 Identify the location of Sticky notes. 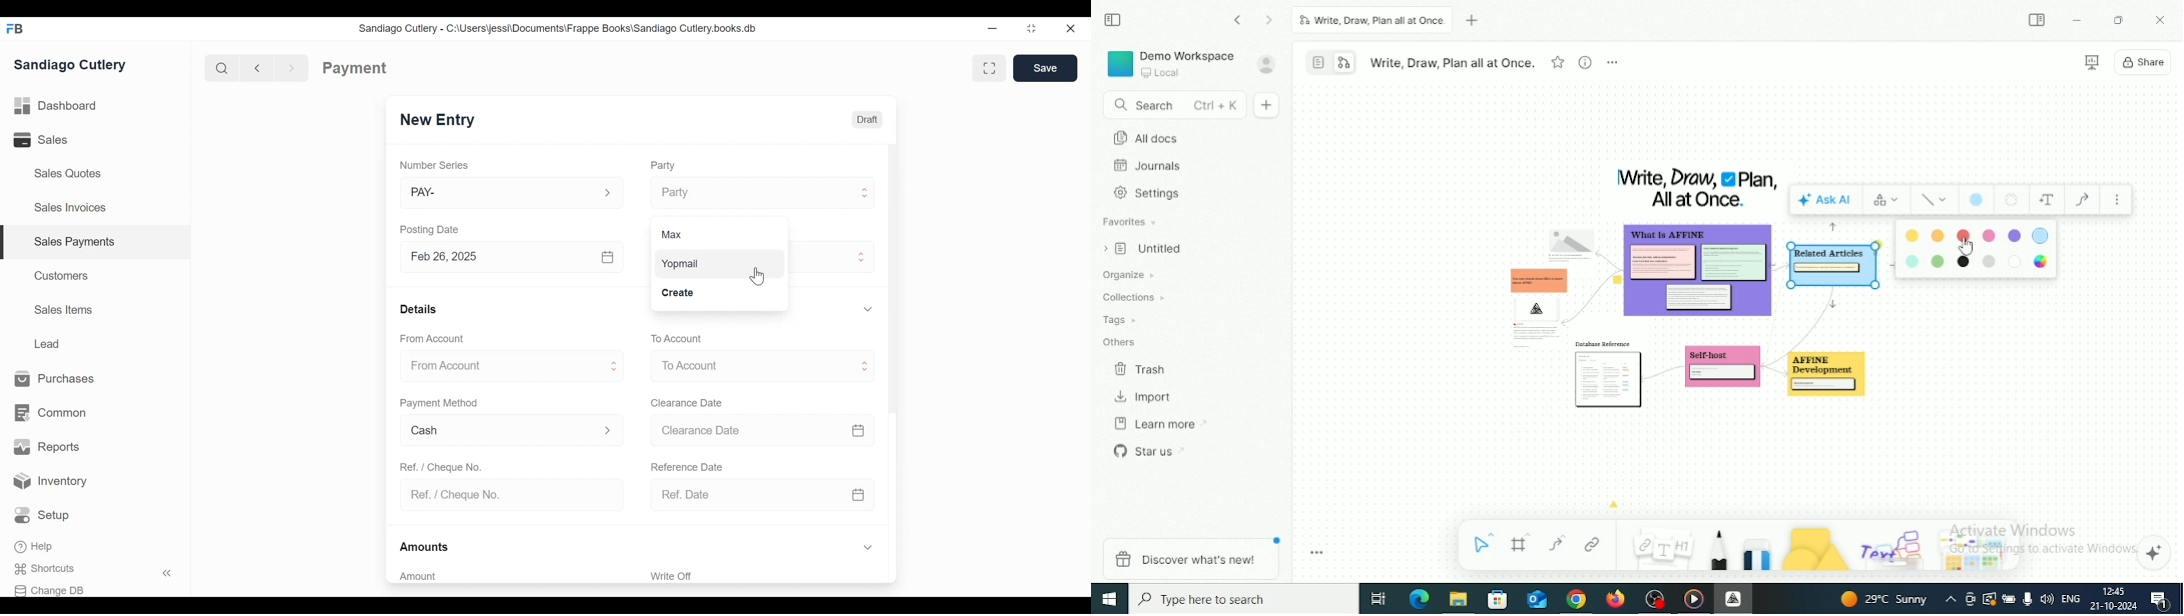
(1533, 302).